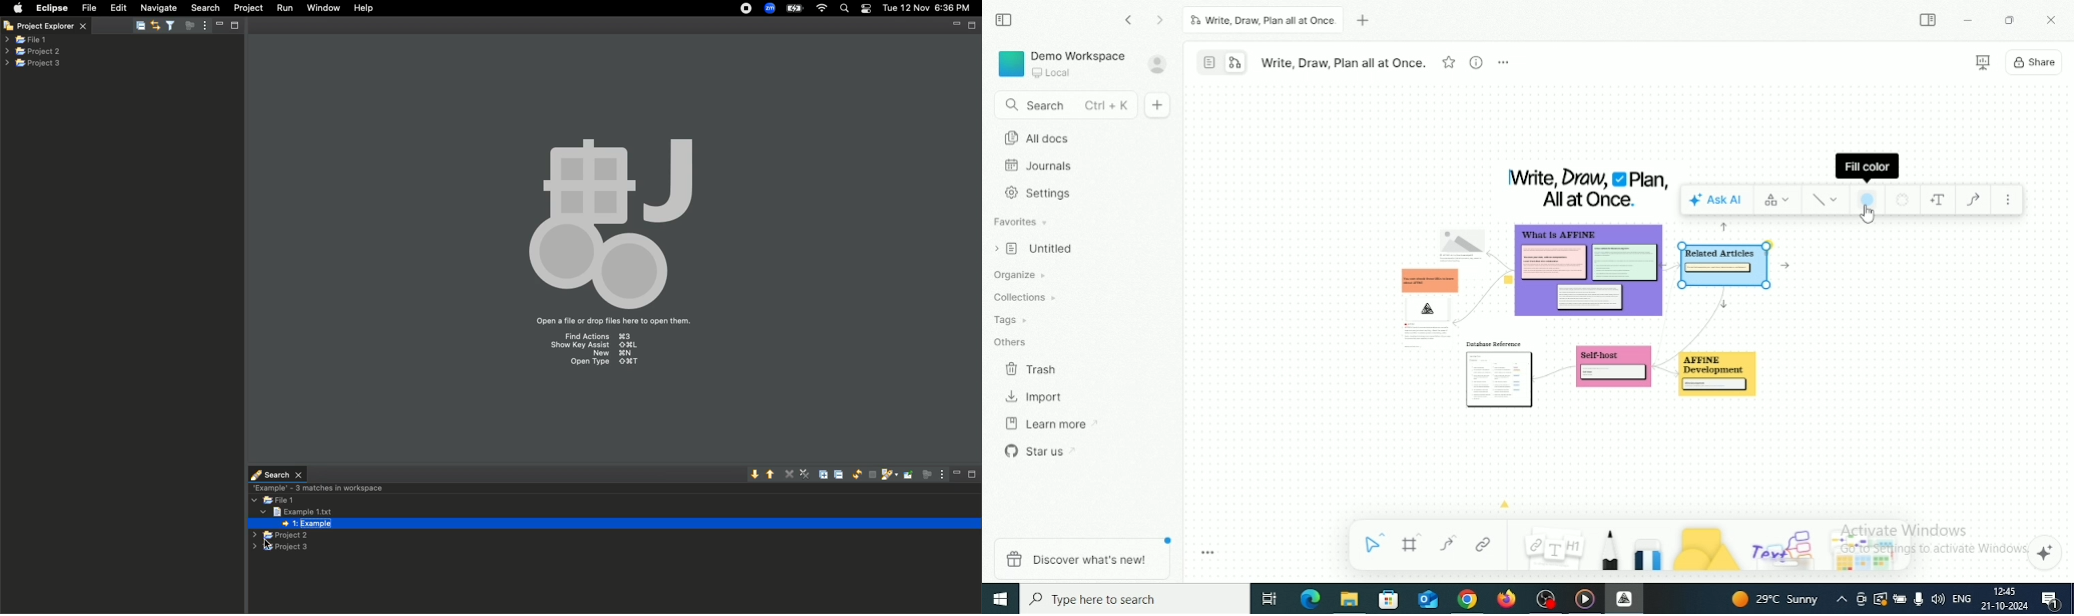 The image size is (2100, 616). What do you see at coordinates (1842, 600) in the screenshot?
I see `Show hidden icons` at bounding box center [1842, 600].